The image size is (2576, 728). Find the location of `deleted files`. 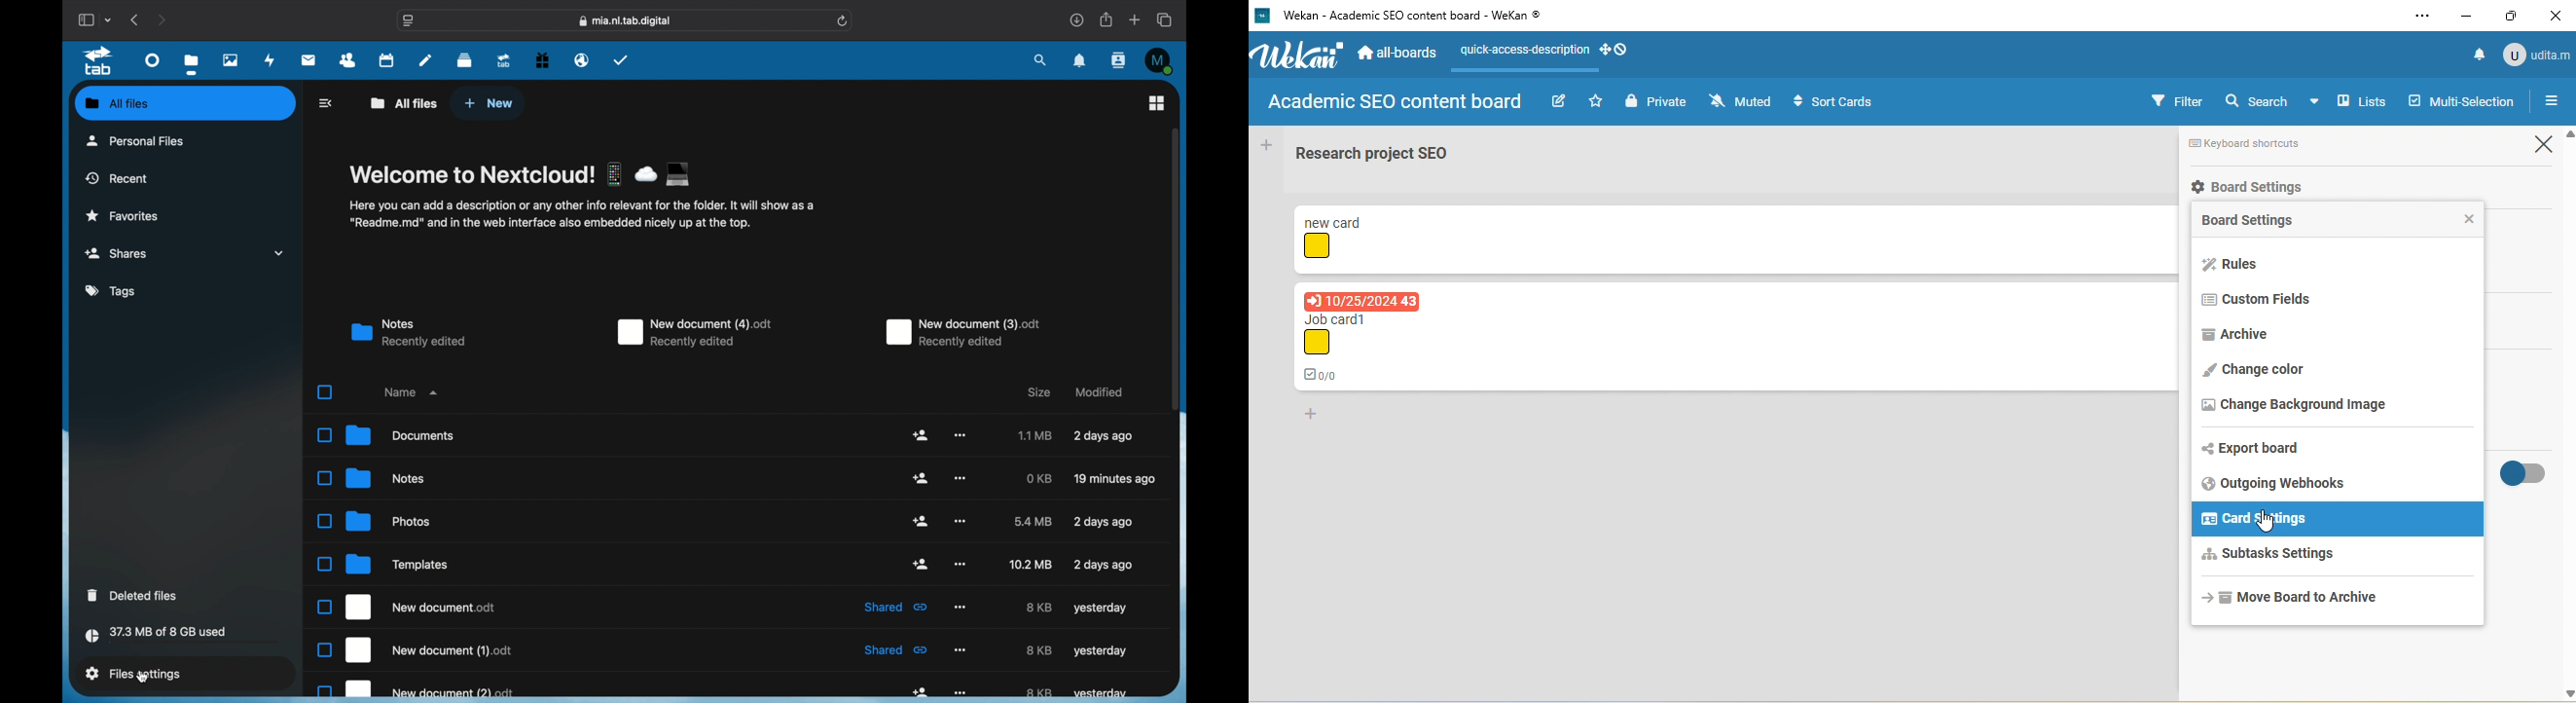

deleted files is located at coordinates (133, 594).